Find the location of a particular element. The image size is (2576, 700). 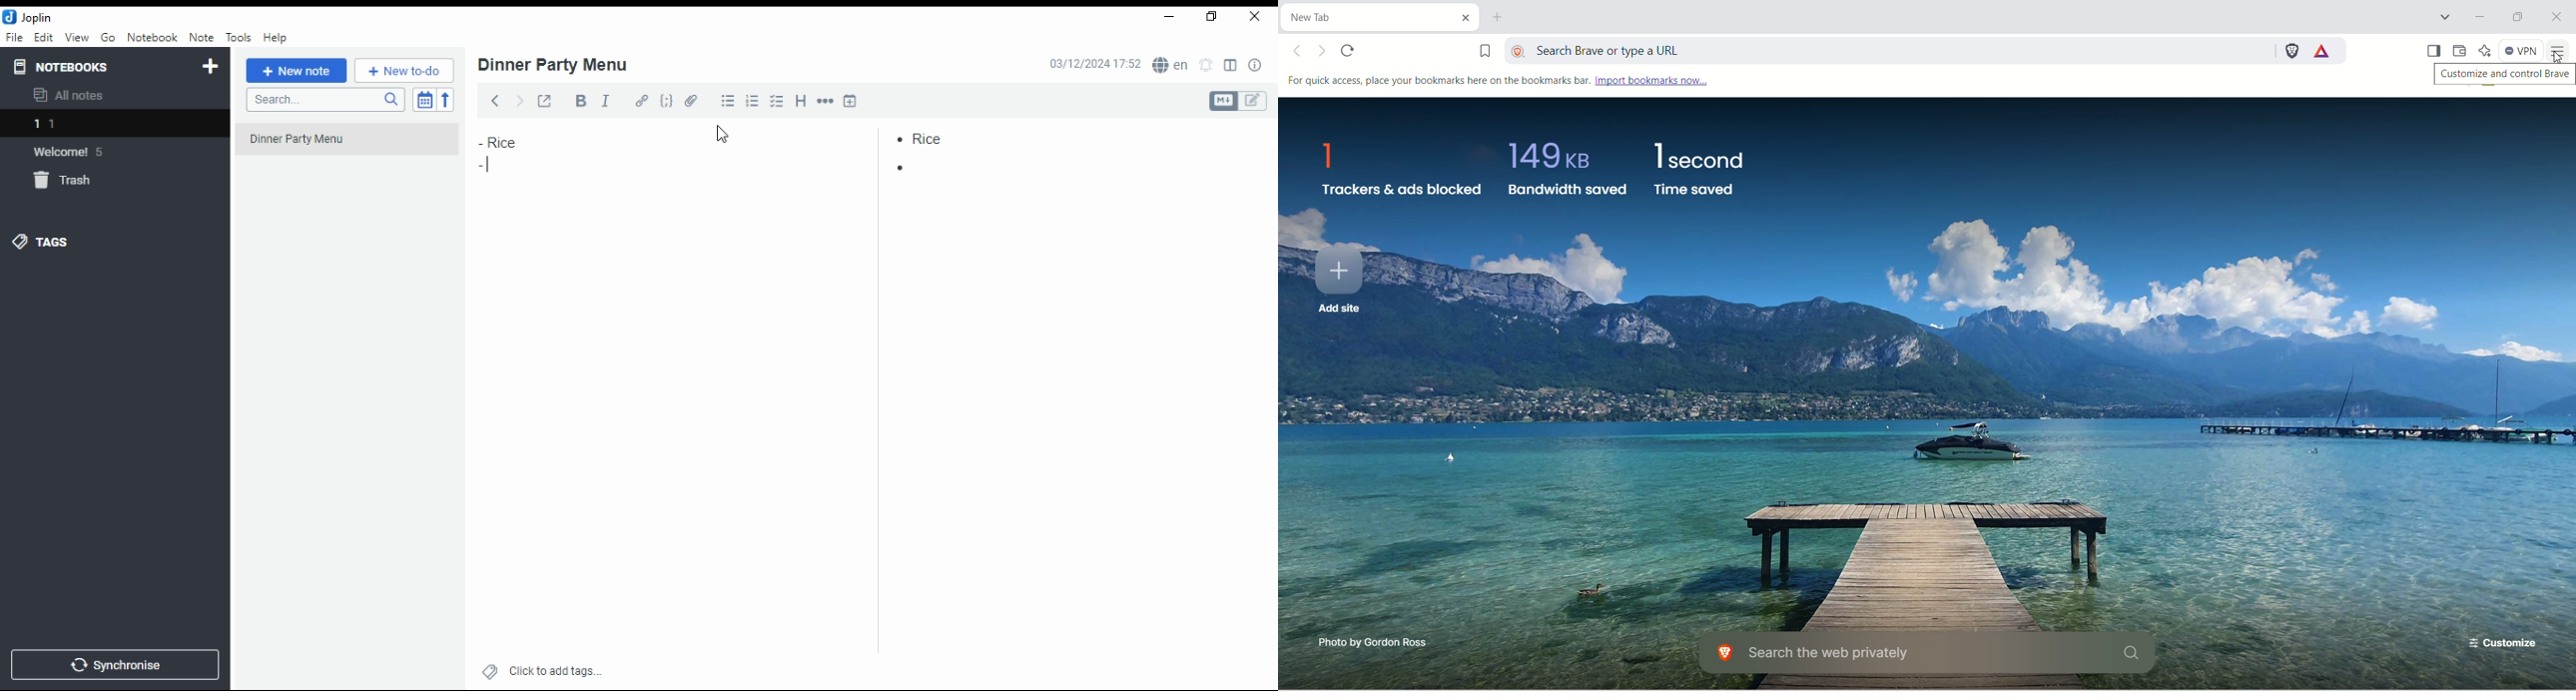

VPN is located at coordinates (2521, 50).